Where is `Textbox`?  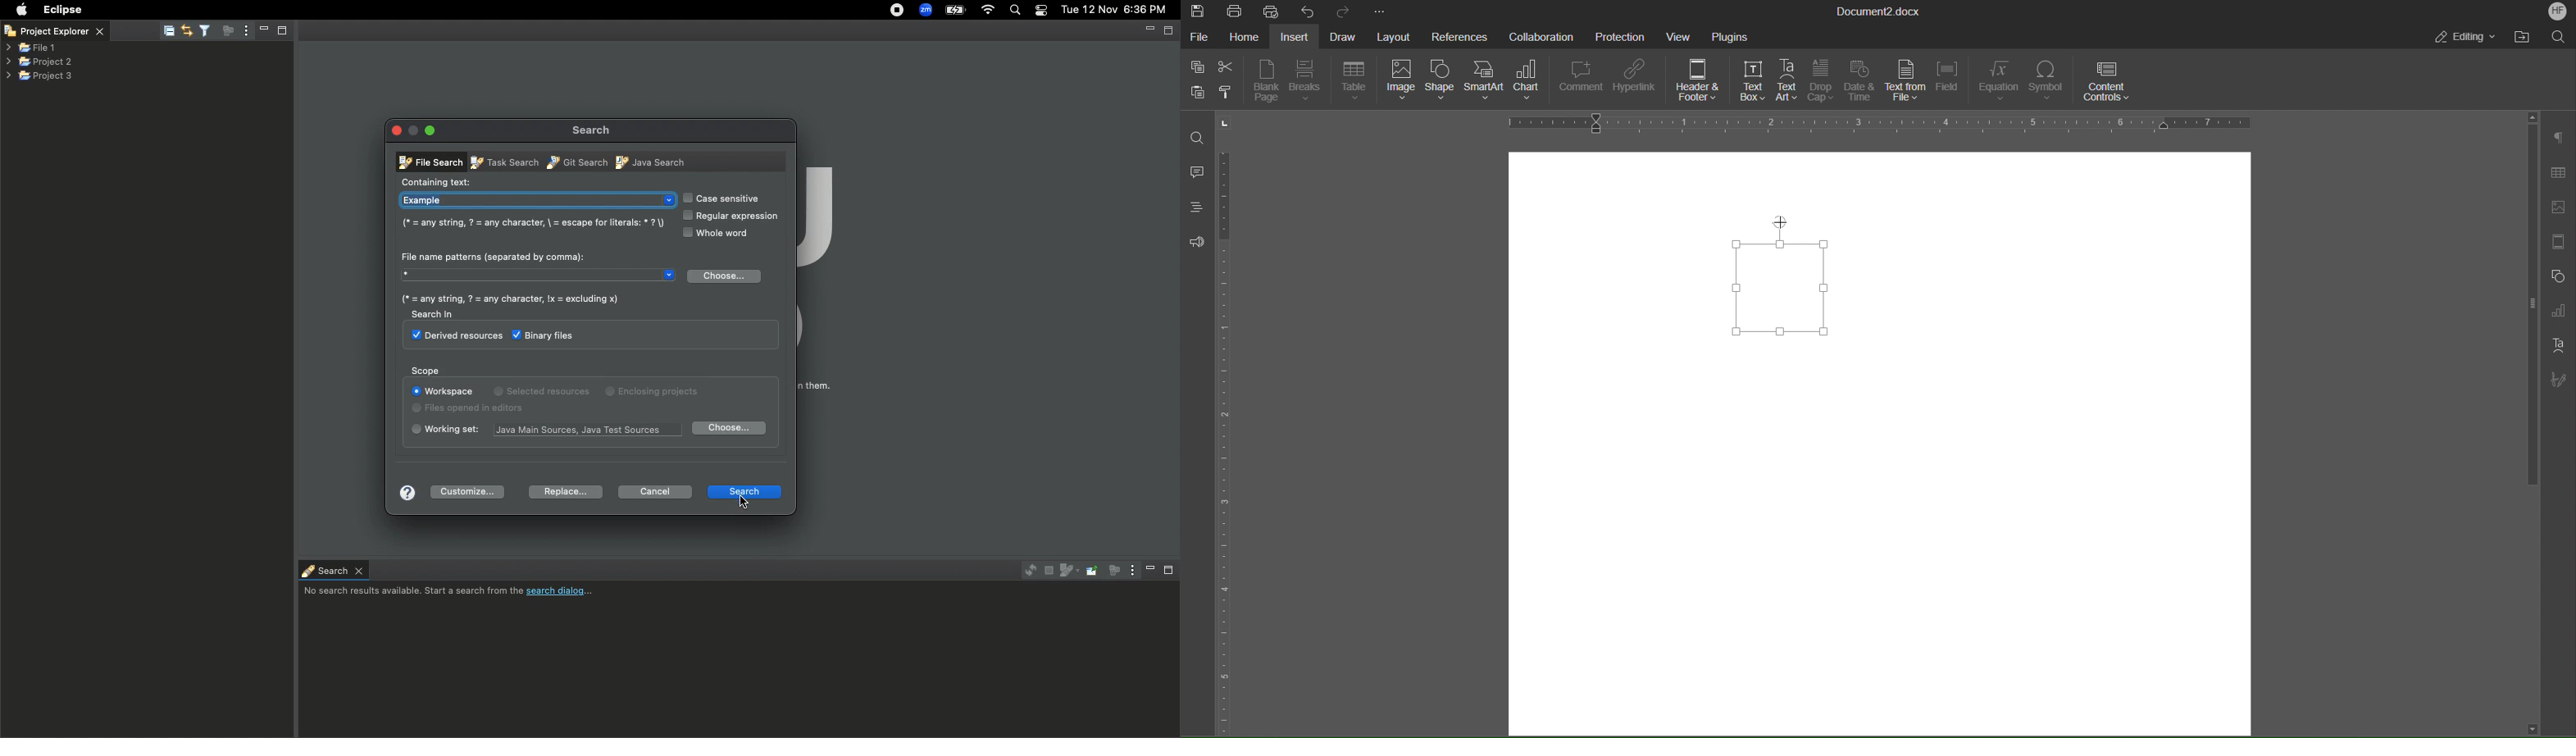
Textbox is located at coordinates (1789, 280).